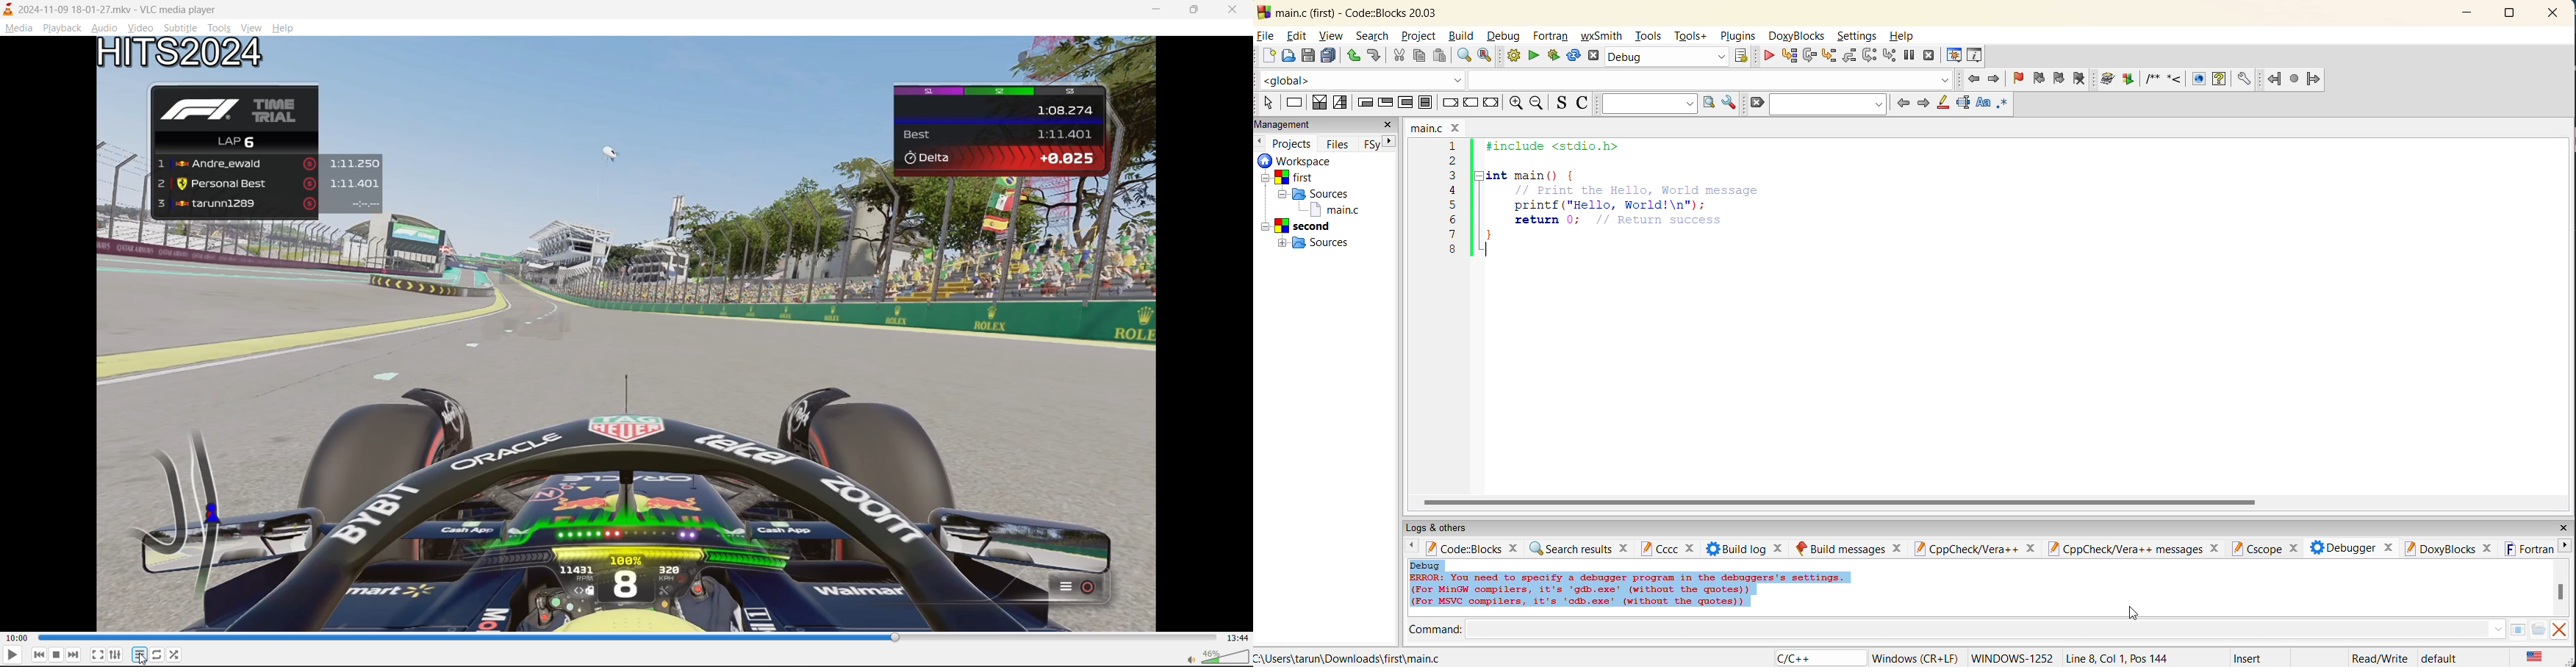 Image resolution: width=2576 pixels, height=672 pixels. I want to click on debug, so click(1505, 35).